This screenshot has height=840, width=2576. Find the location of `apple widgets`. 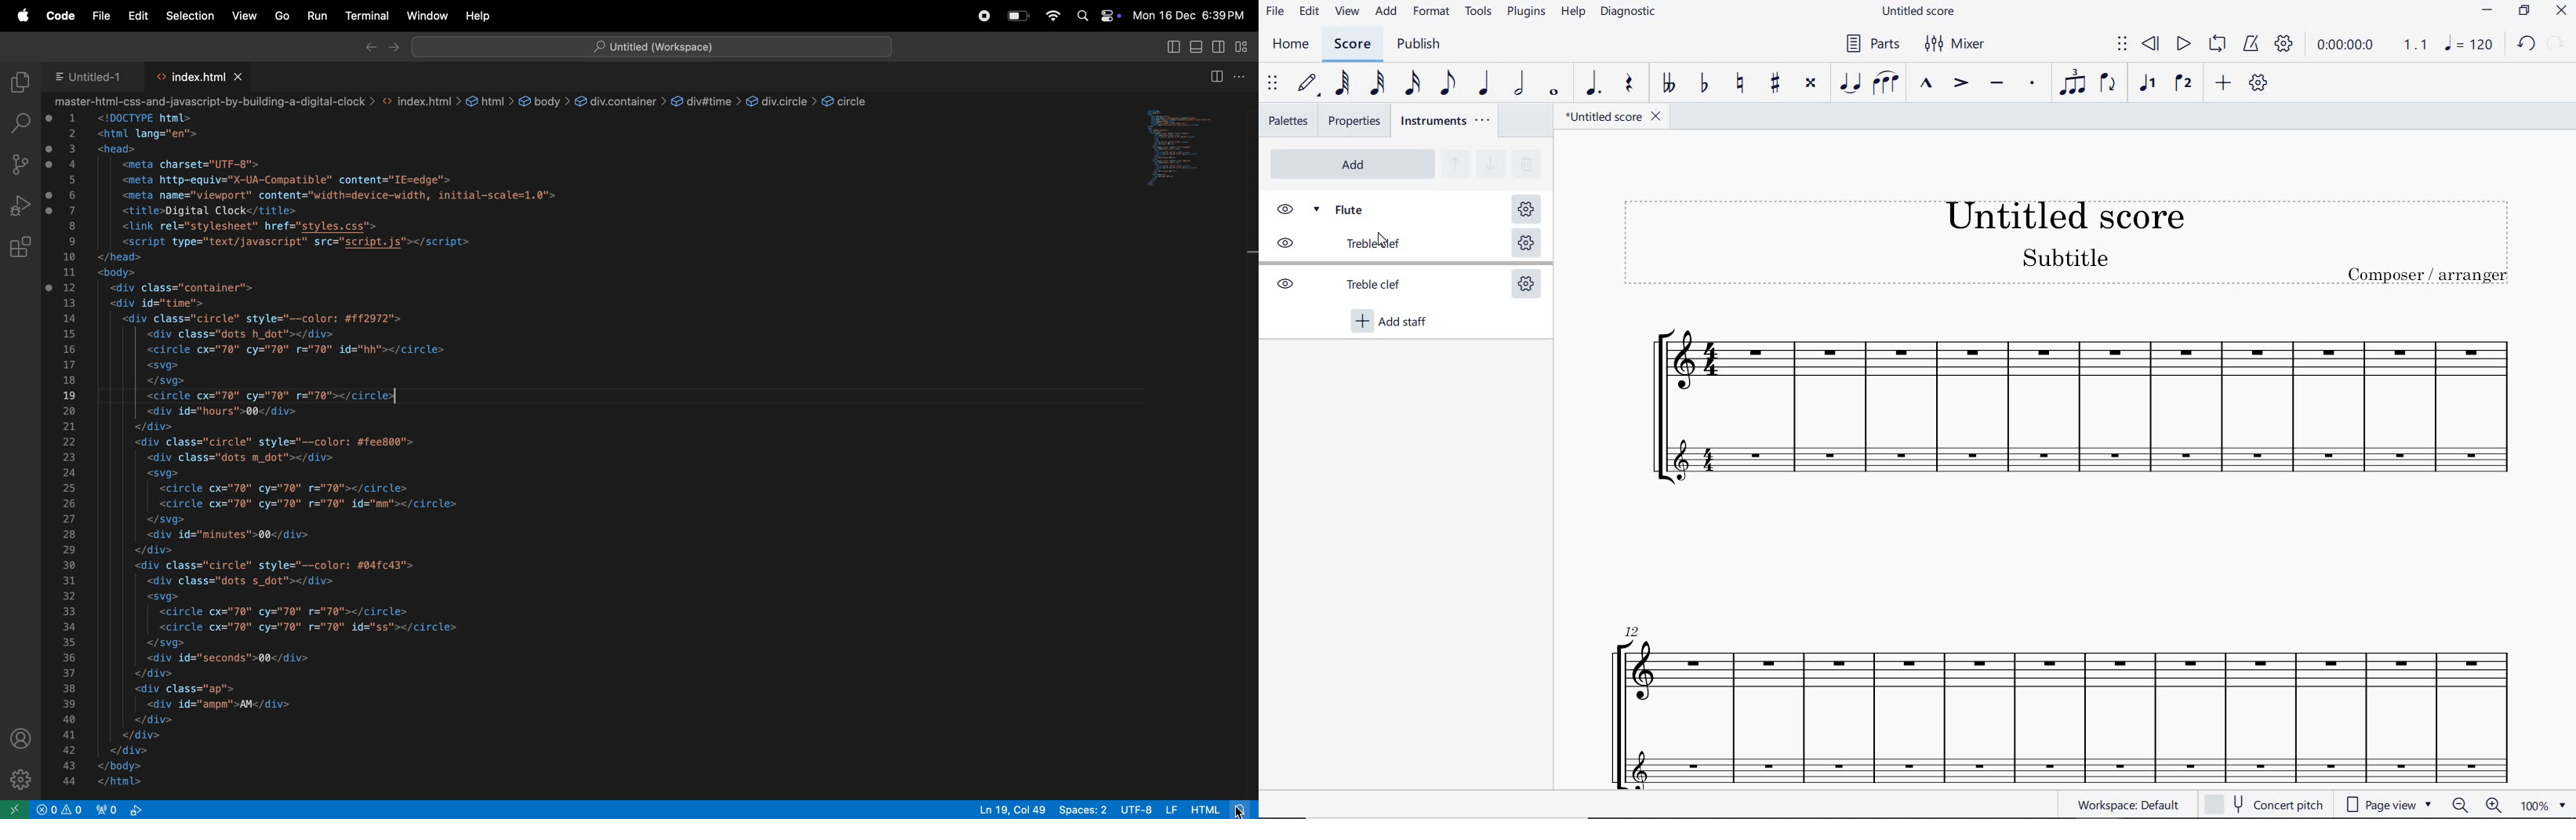

apple widgets is located at coordinates (1099, 13).